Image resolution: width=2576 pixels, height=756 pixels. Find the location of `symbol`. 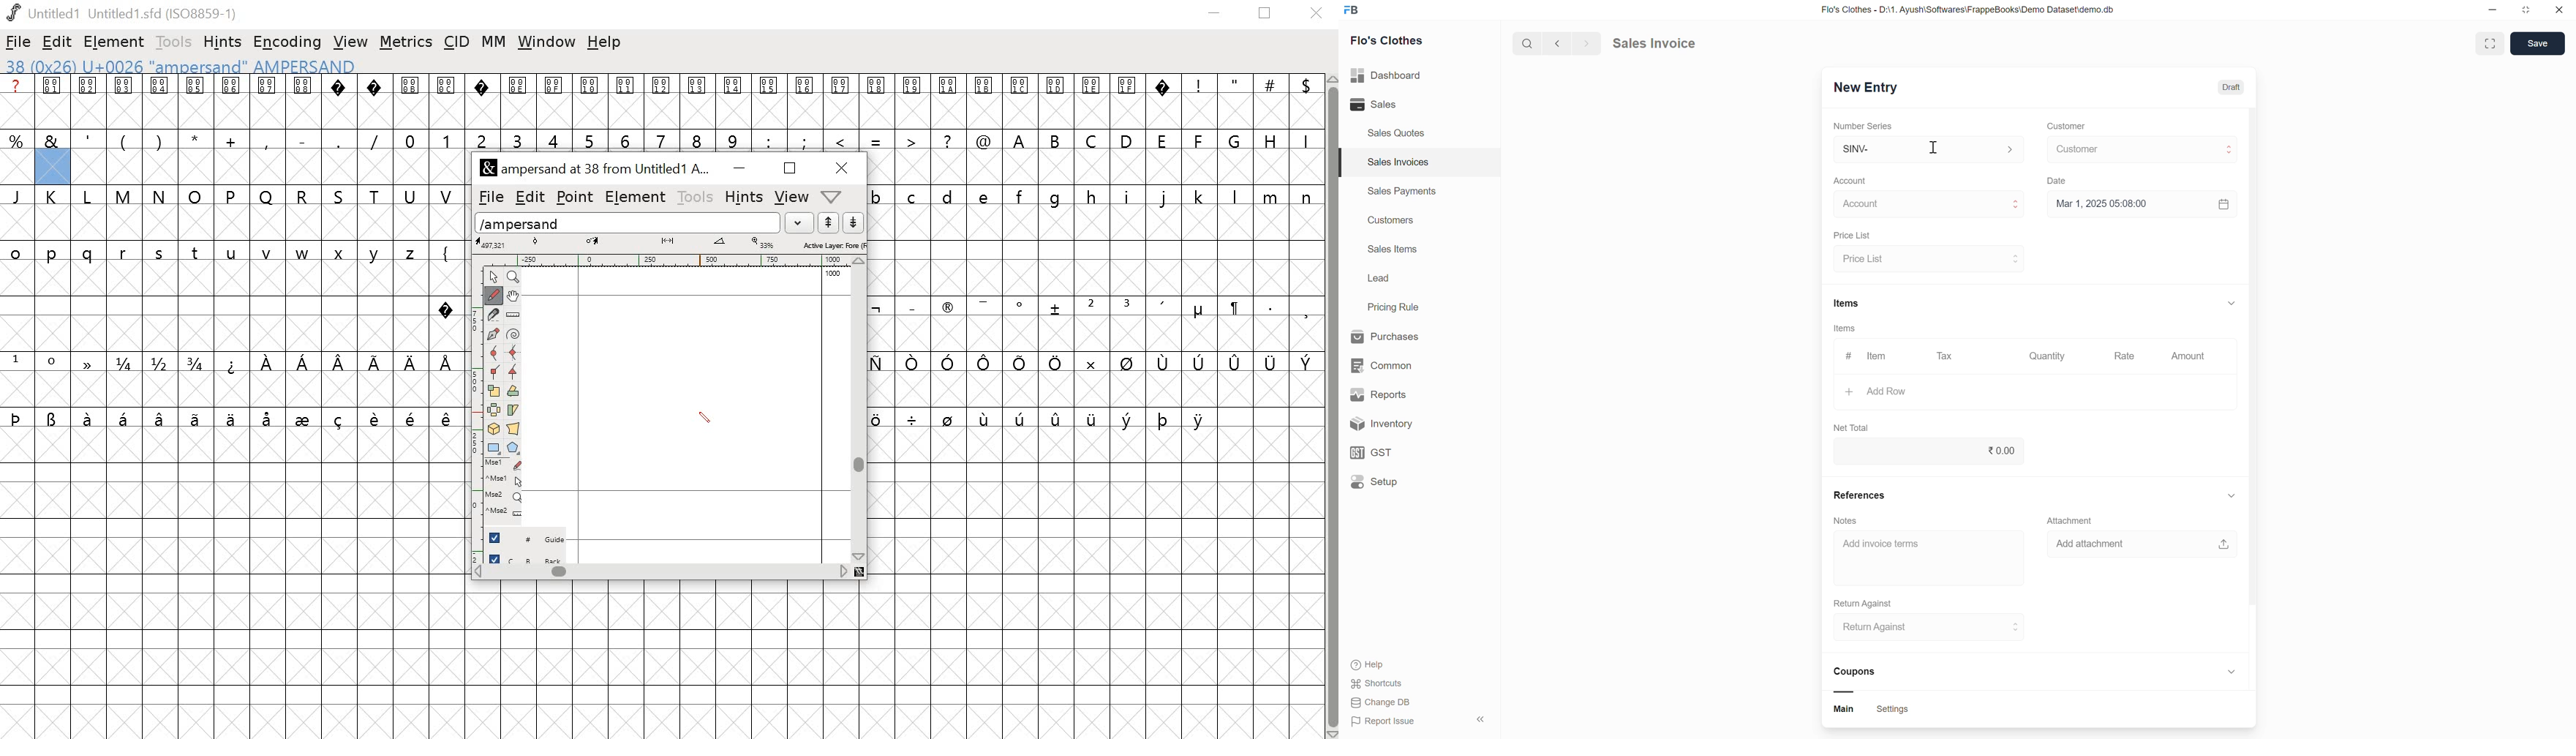

symbol is located at coordinates (267, 363).